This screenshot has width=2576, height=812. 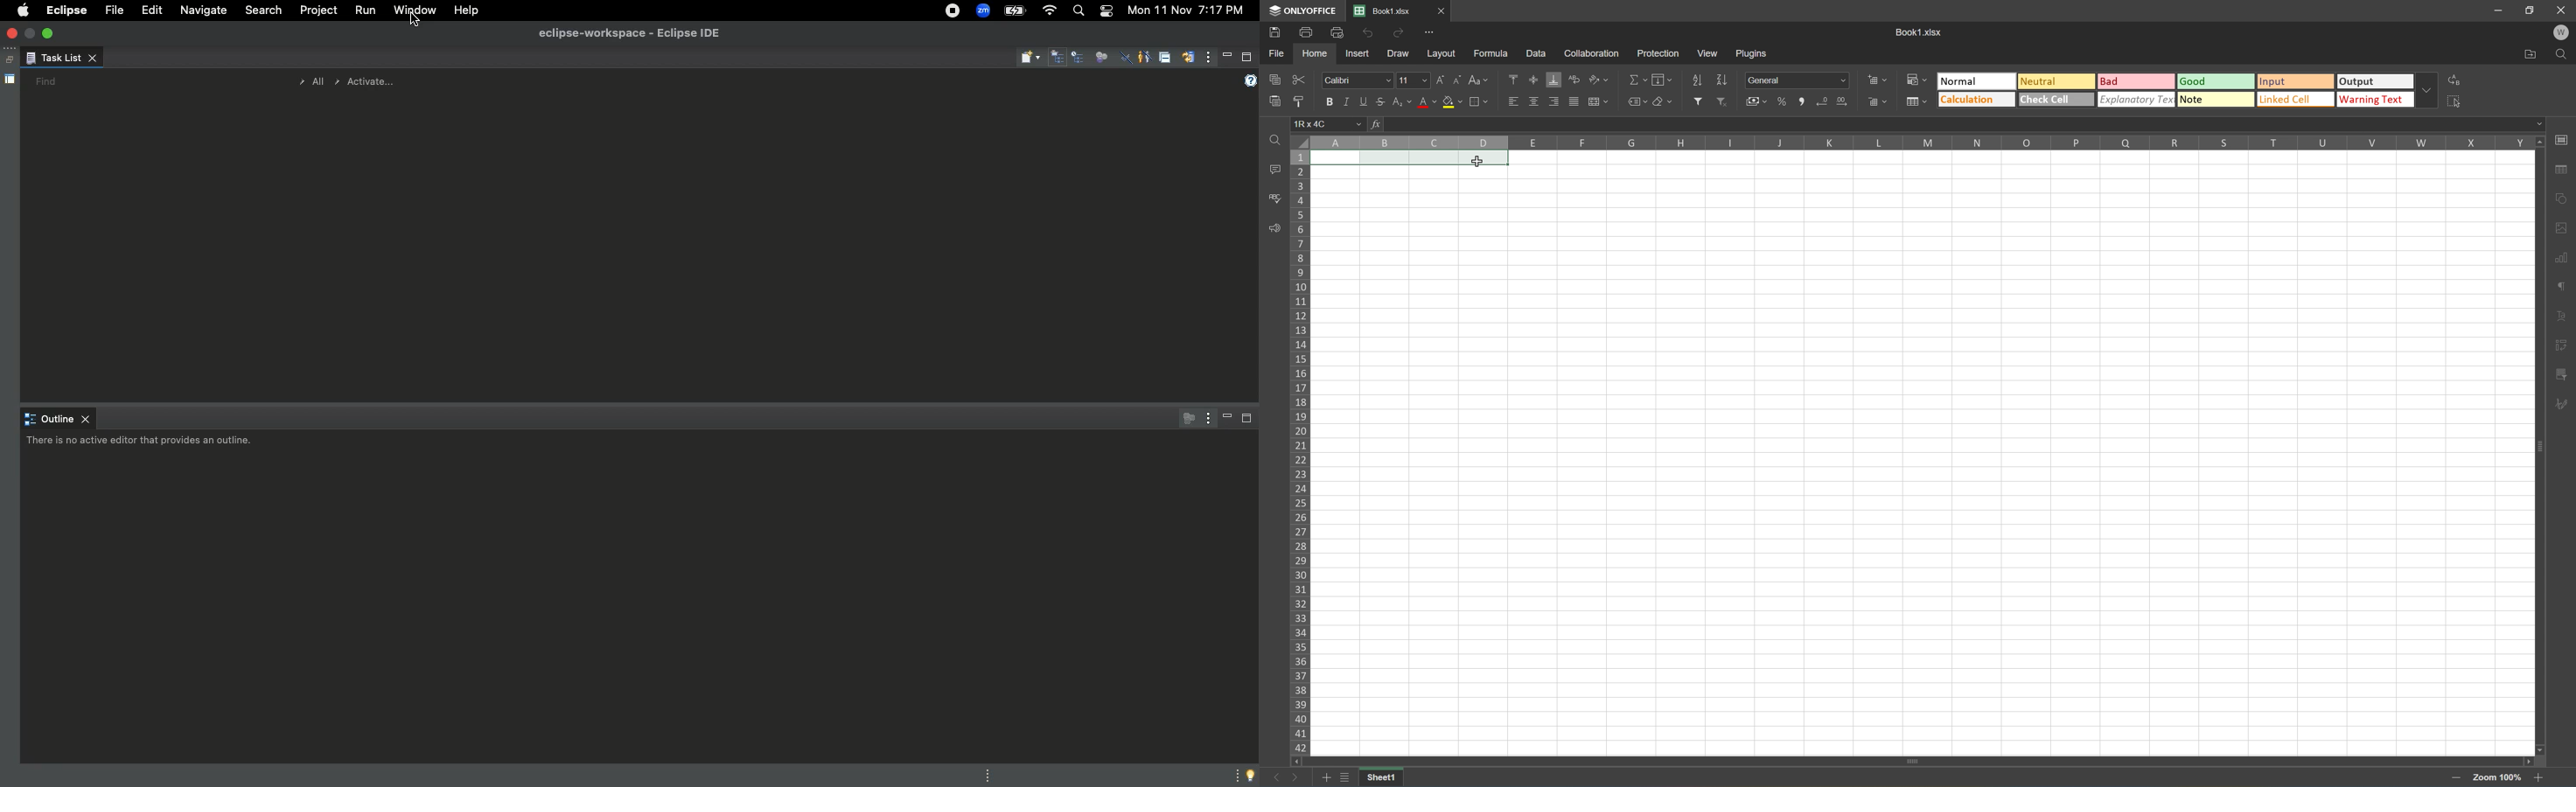 I want to click on Feedback and support, so click(x=1274, y=228).